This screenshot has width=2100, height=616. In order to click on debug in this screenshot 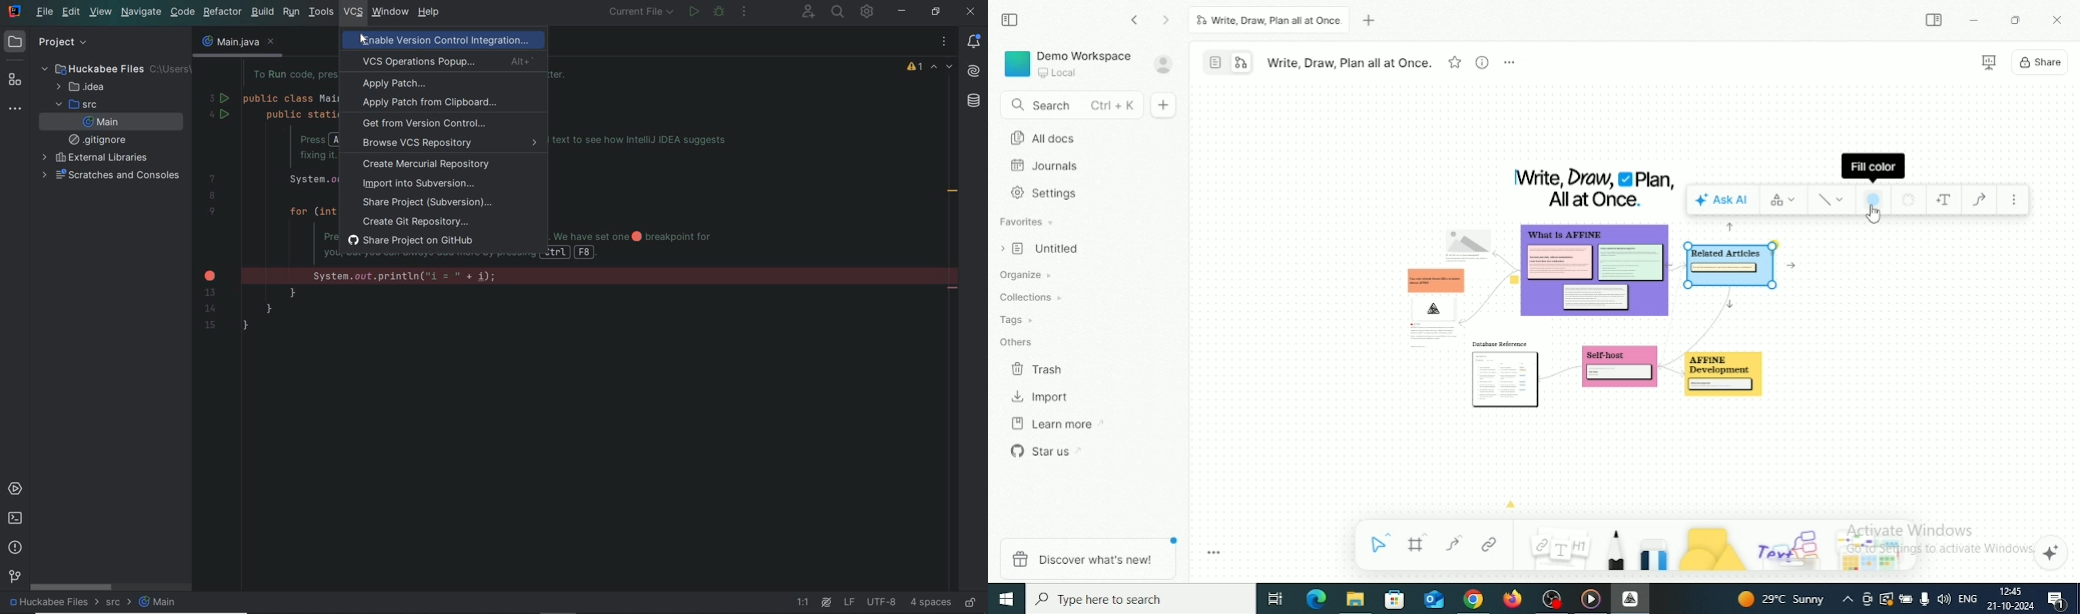, I will do `click(719, 13)`.